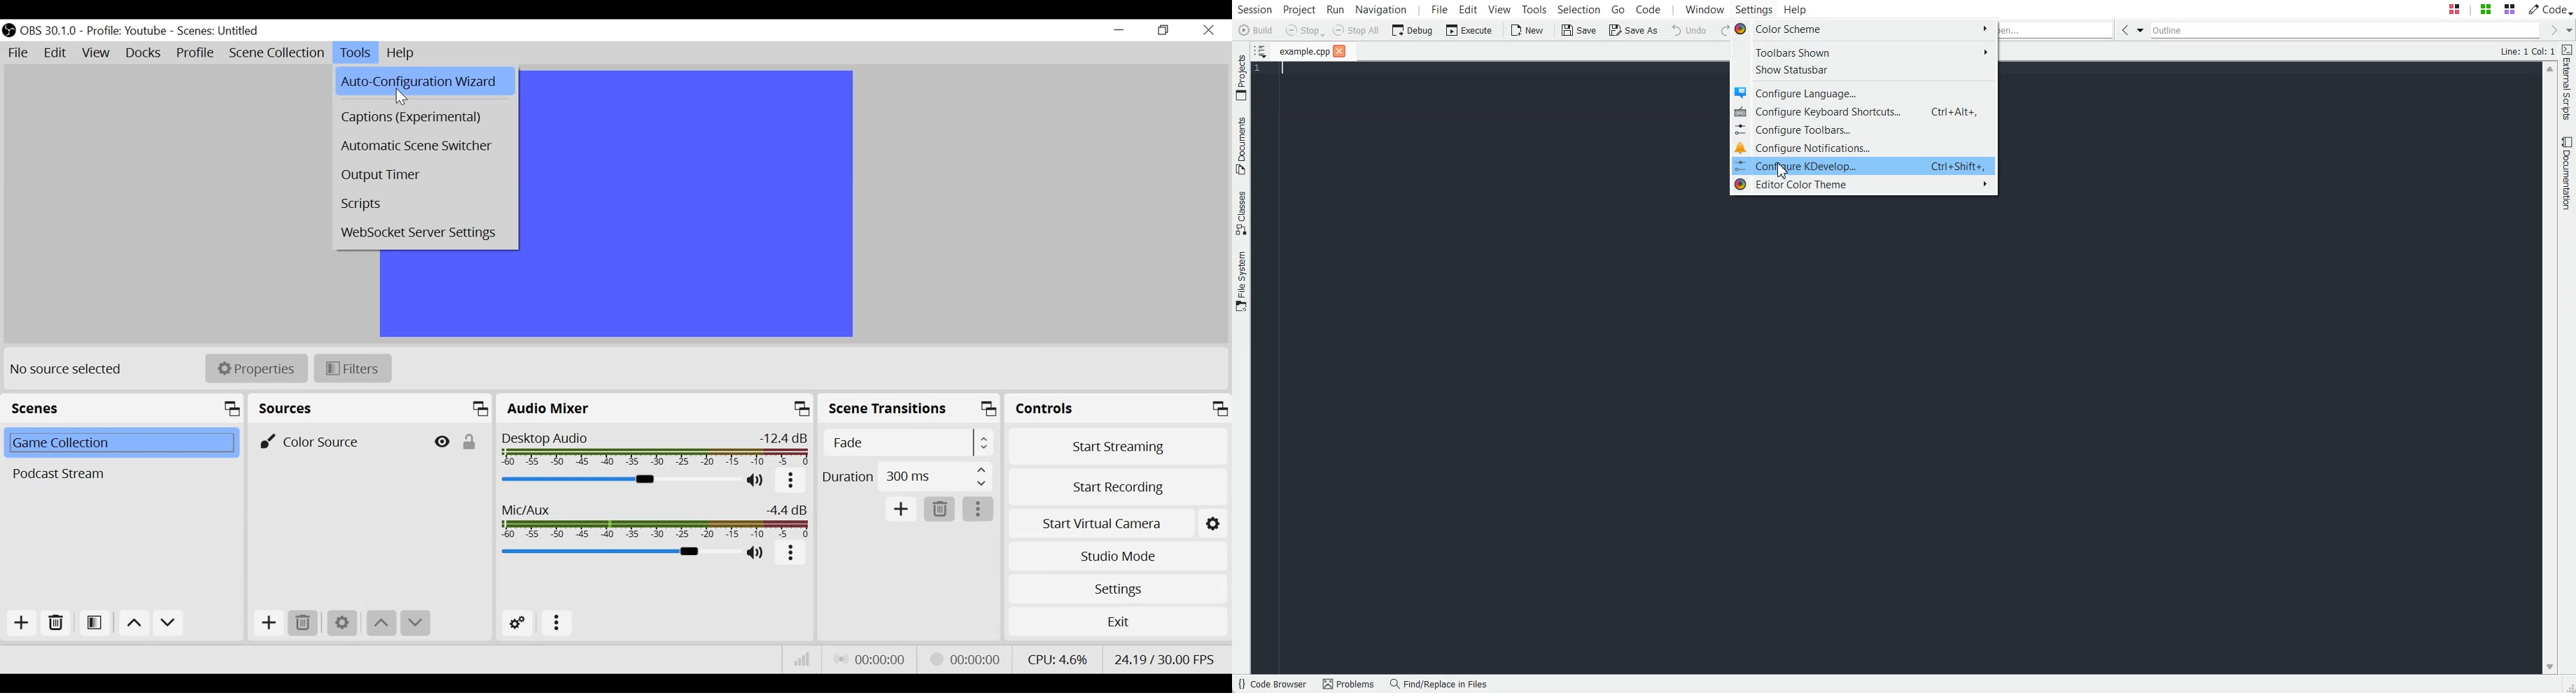 The image size is (2576, 700). Describe the element at coordinates (19, 53) in the screenshot. I see `File` at that location.